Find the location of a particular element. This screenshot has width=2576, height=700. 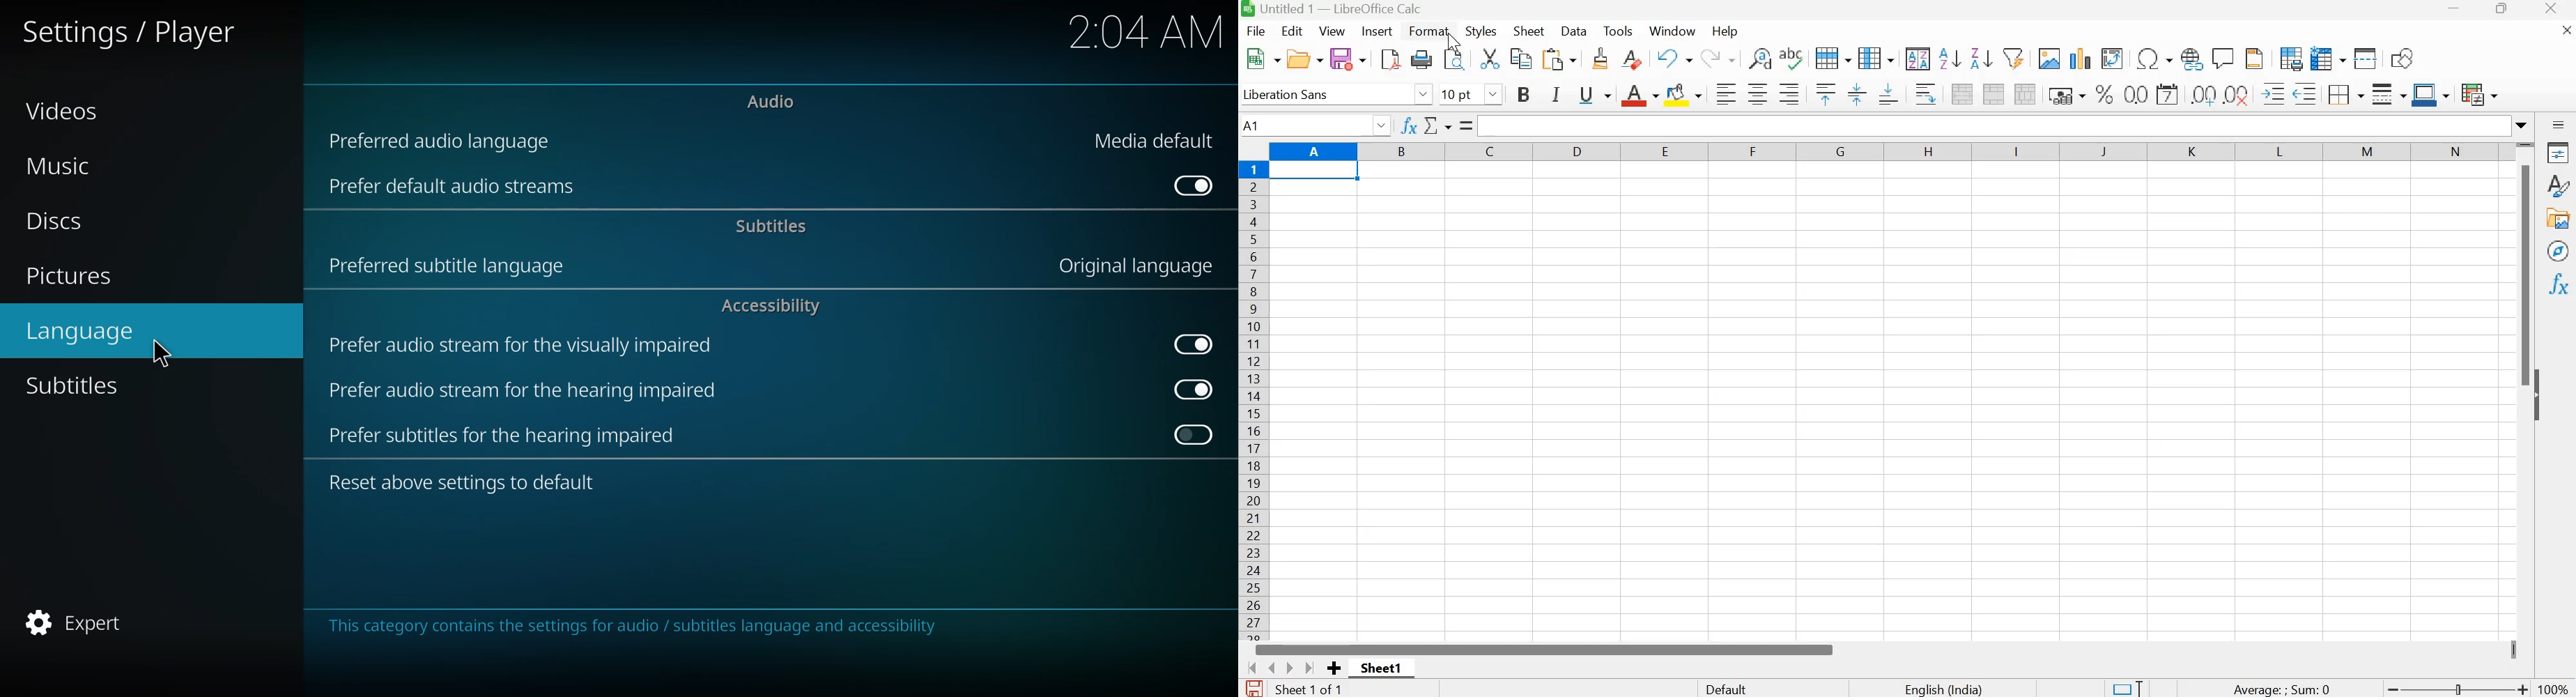

Format as percent is located at coordinates (2104, 93).